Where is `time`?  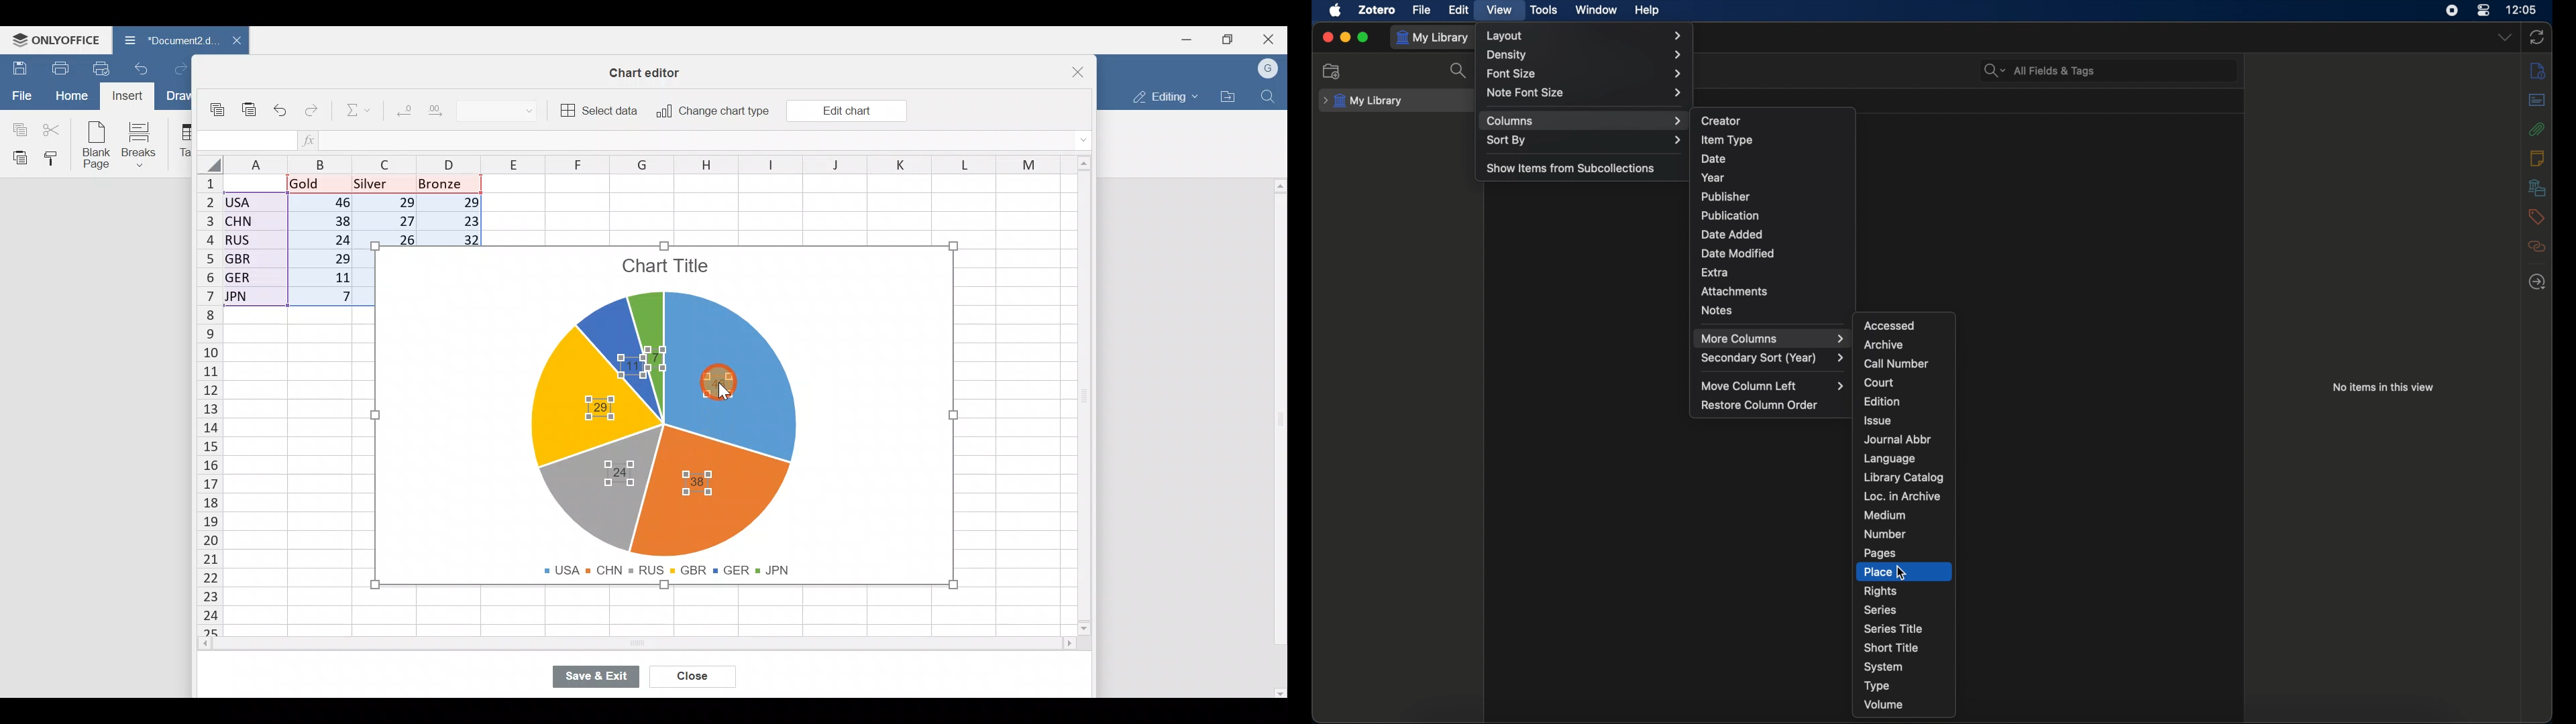 time is located at coordinates (2524, 9).